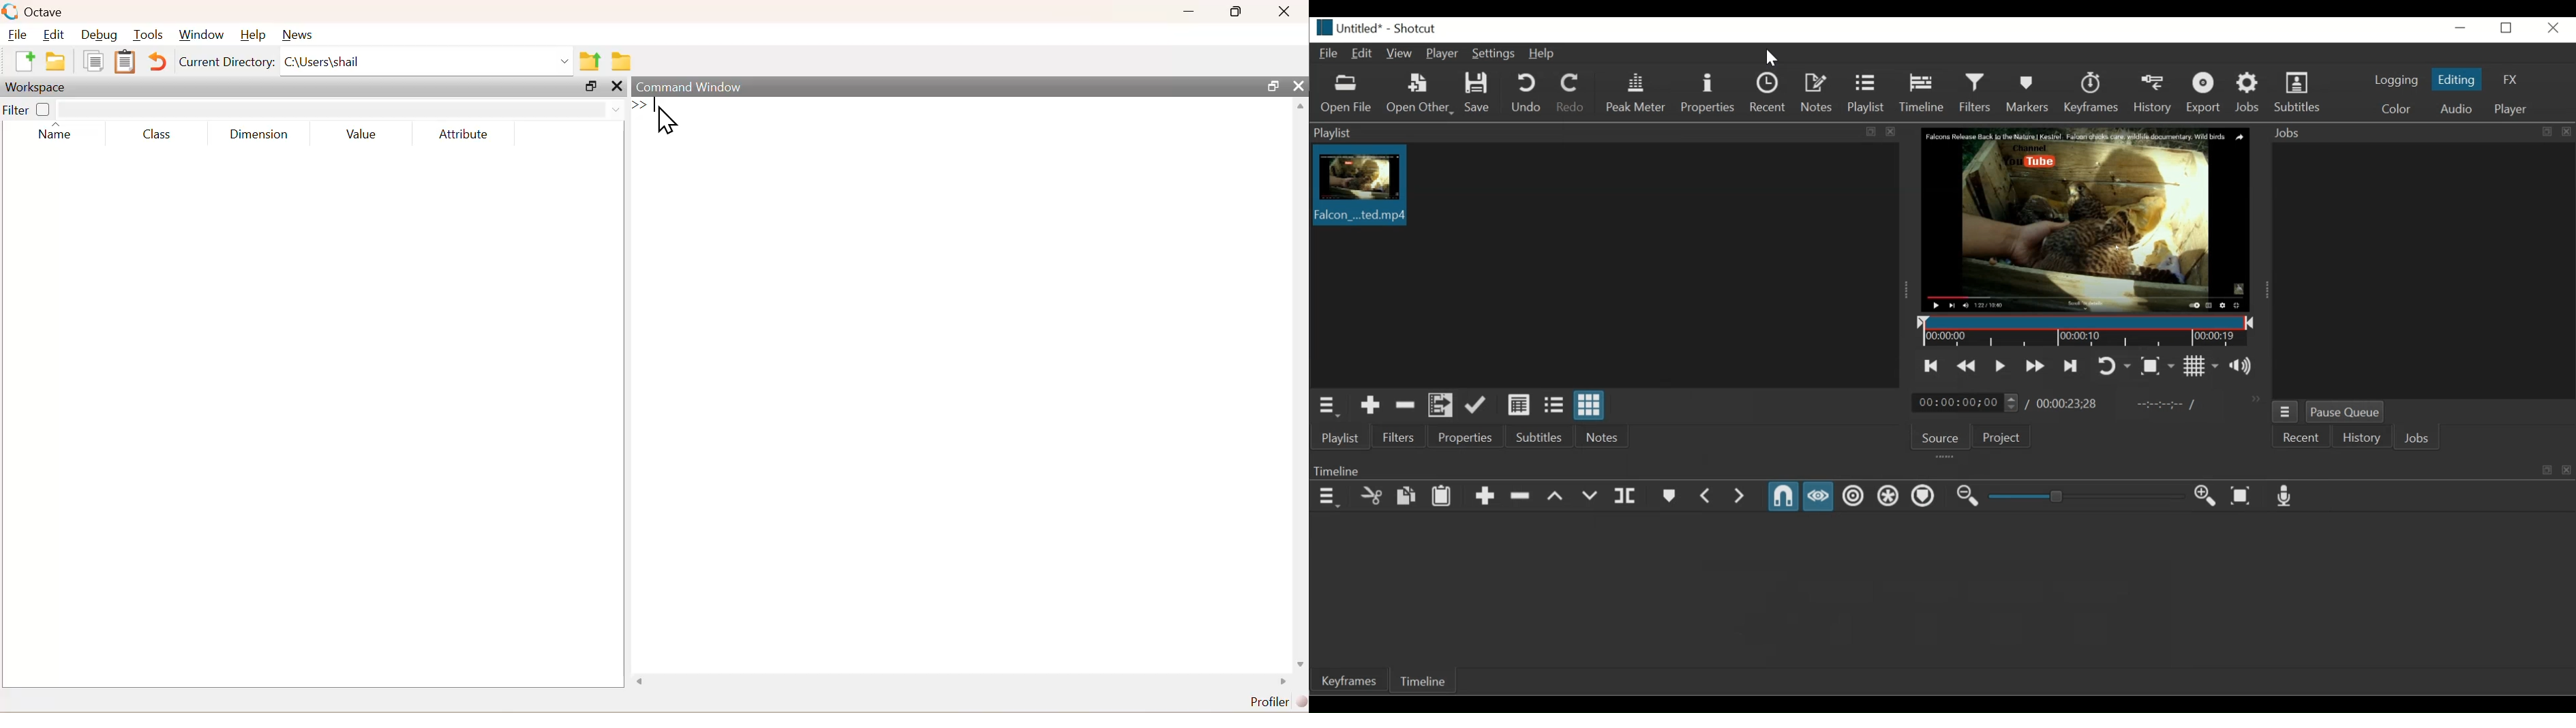  Describe the element at coordinates (1301, 108) in the screenshot. I see `Up` at that location.